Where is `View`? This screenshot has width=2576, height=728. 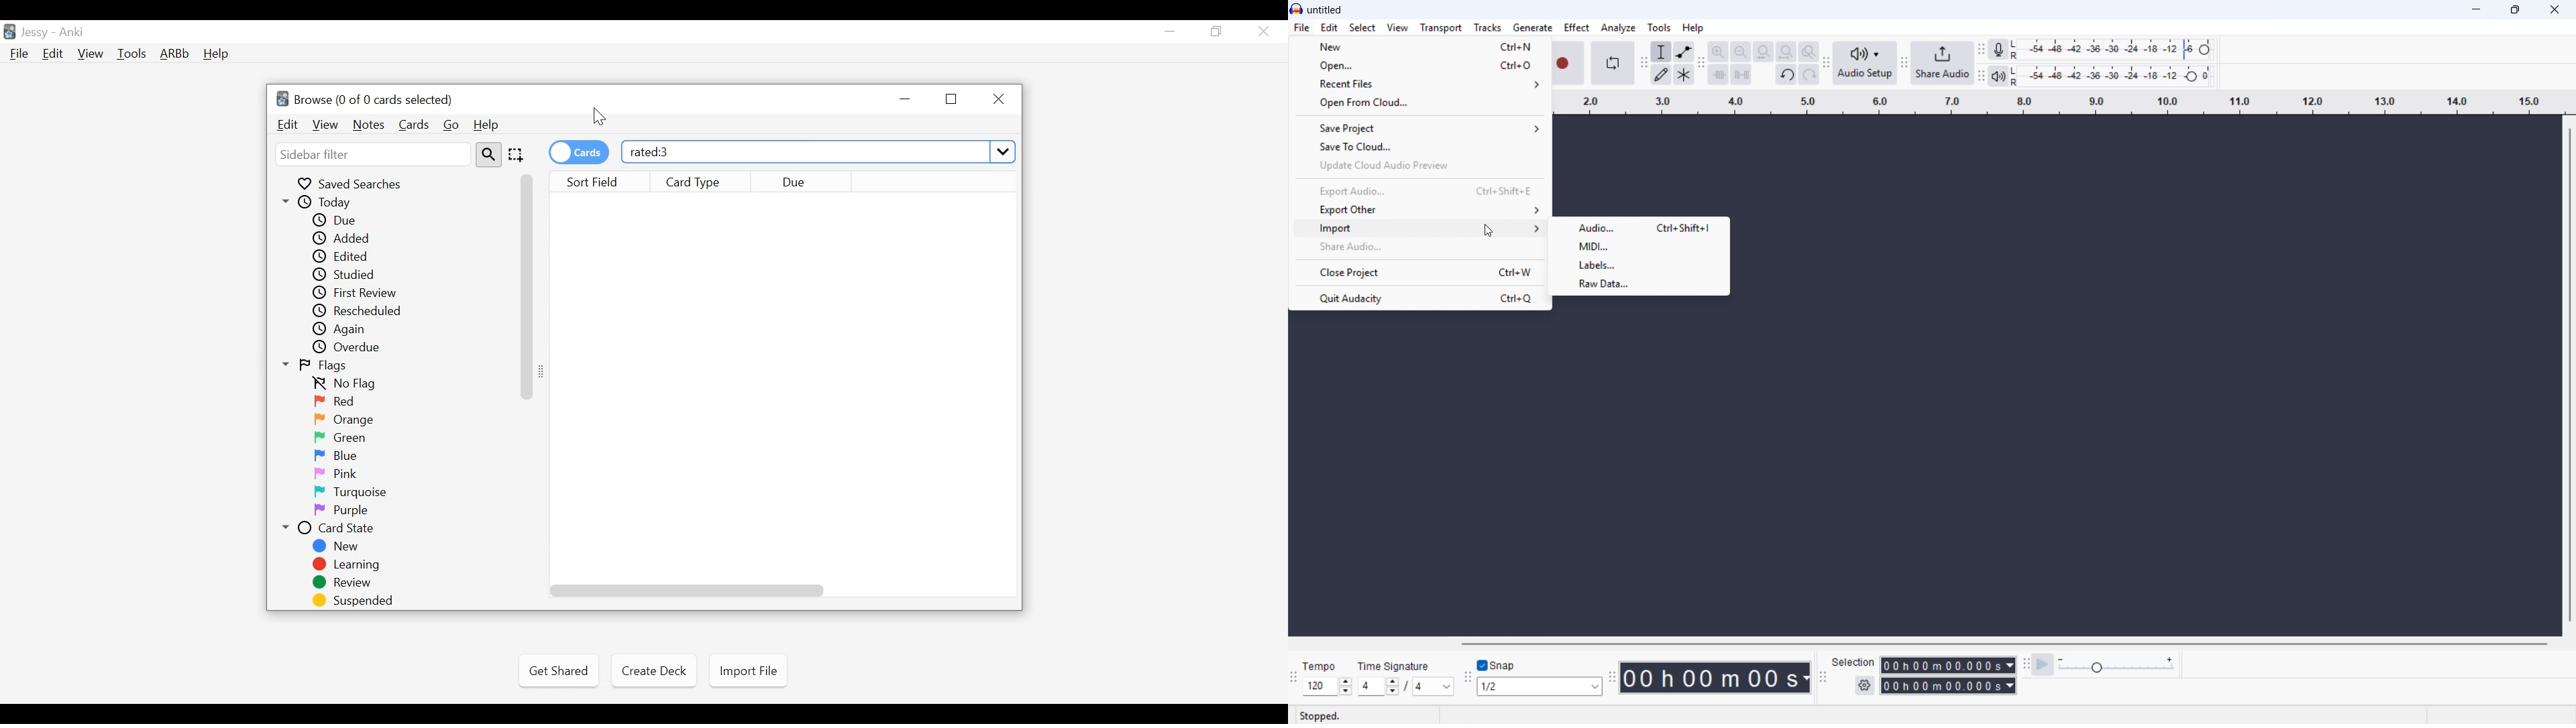 View is located at coordinates (325, 125).